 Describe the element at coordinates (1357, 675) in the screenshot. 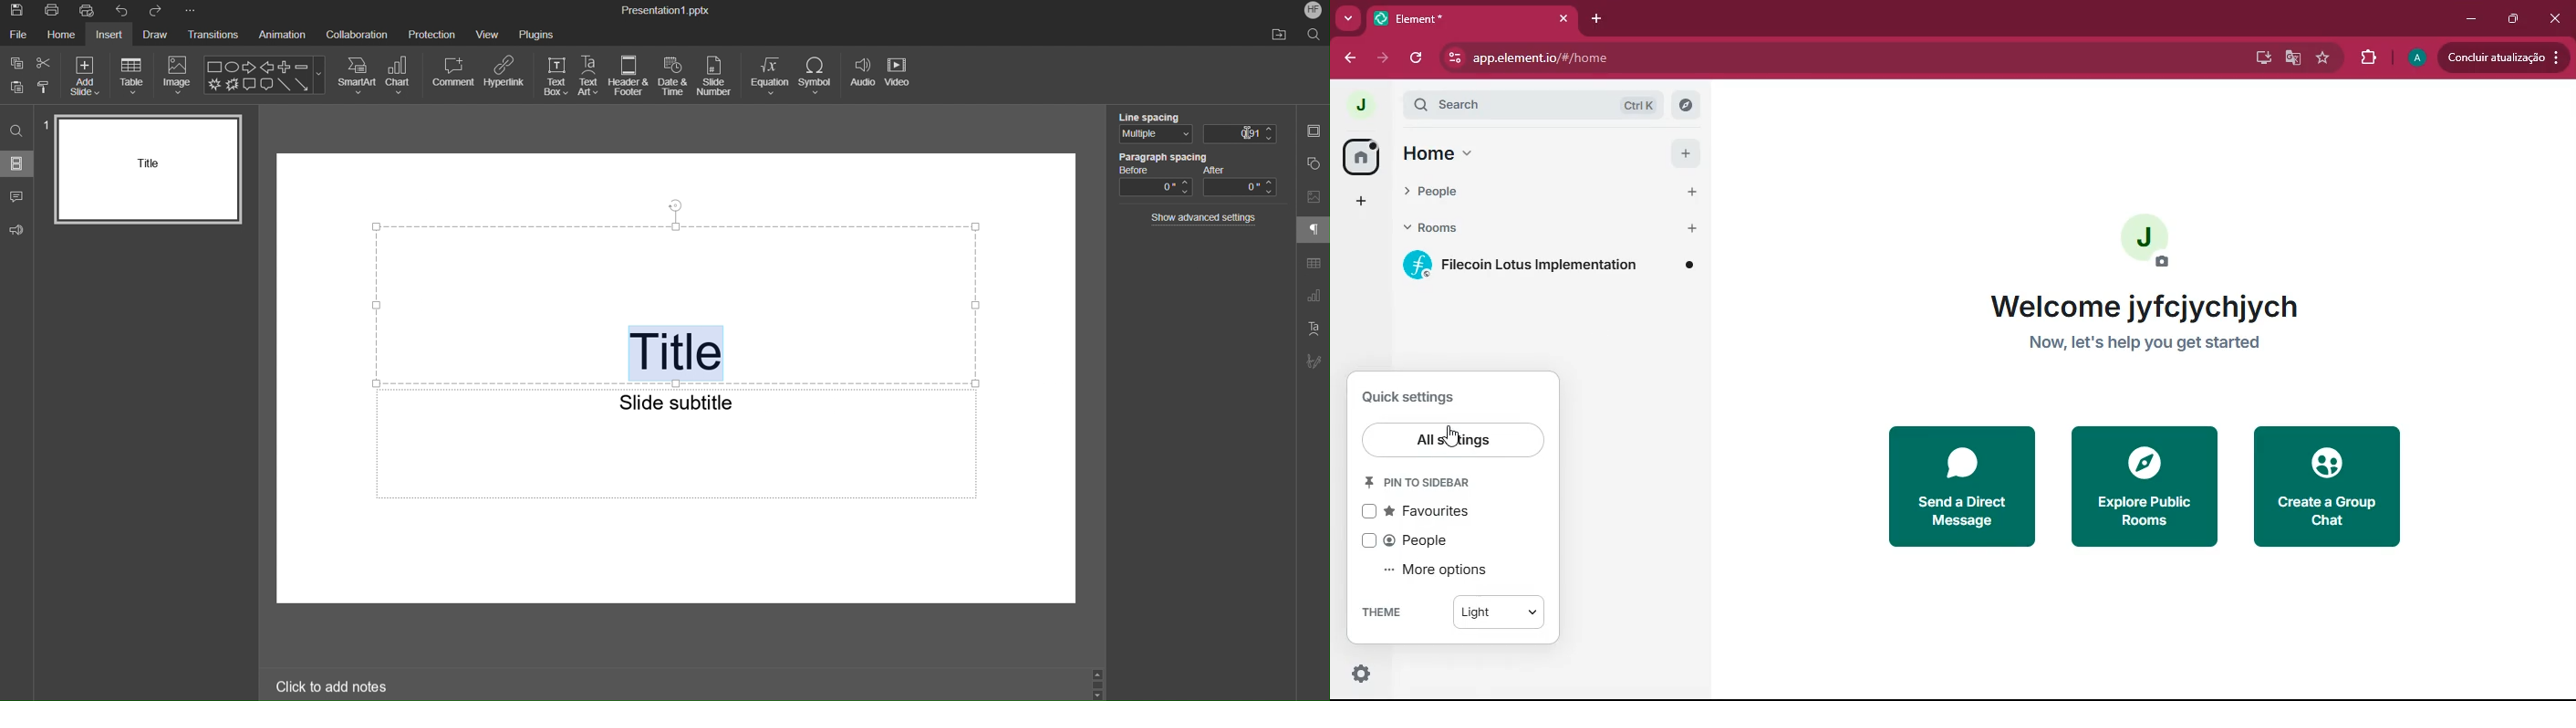

I see `settings` at that location.